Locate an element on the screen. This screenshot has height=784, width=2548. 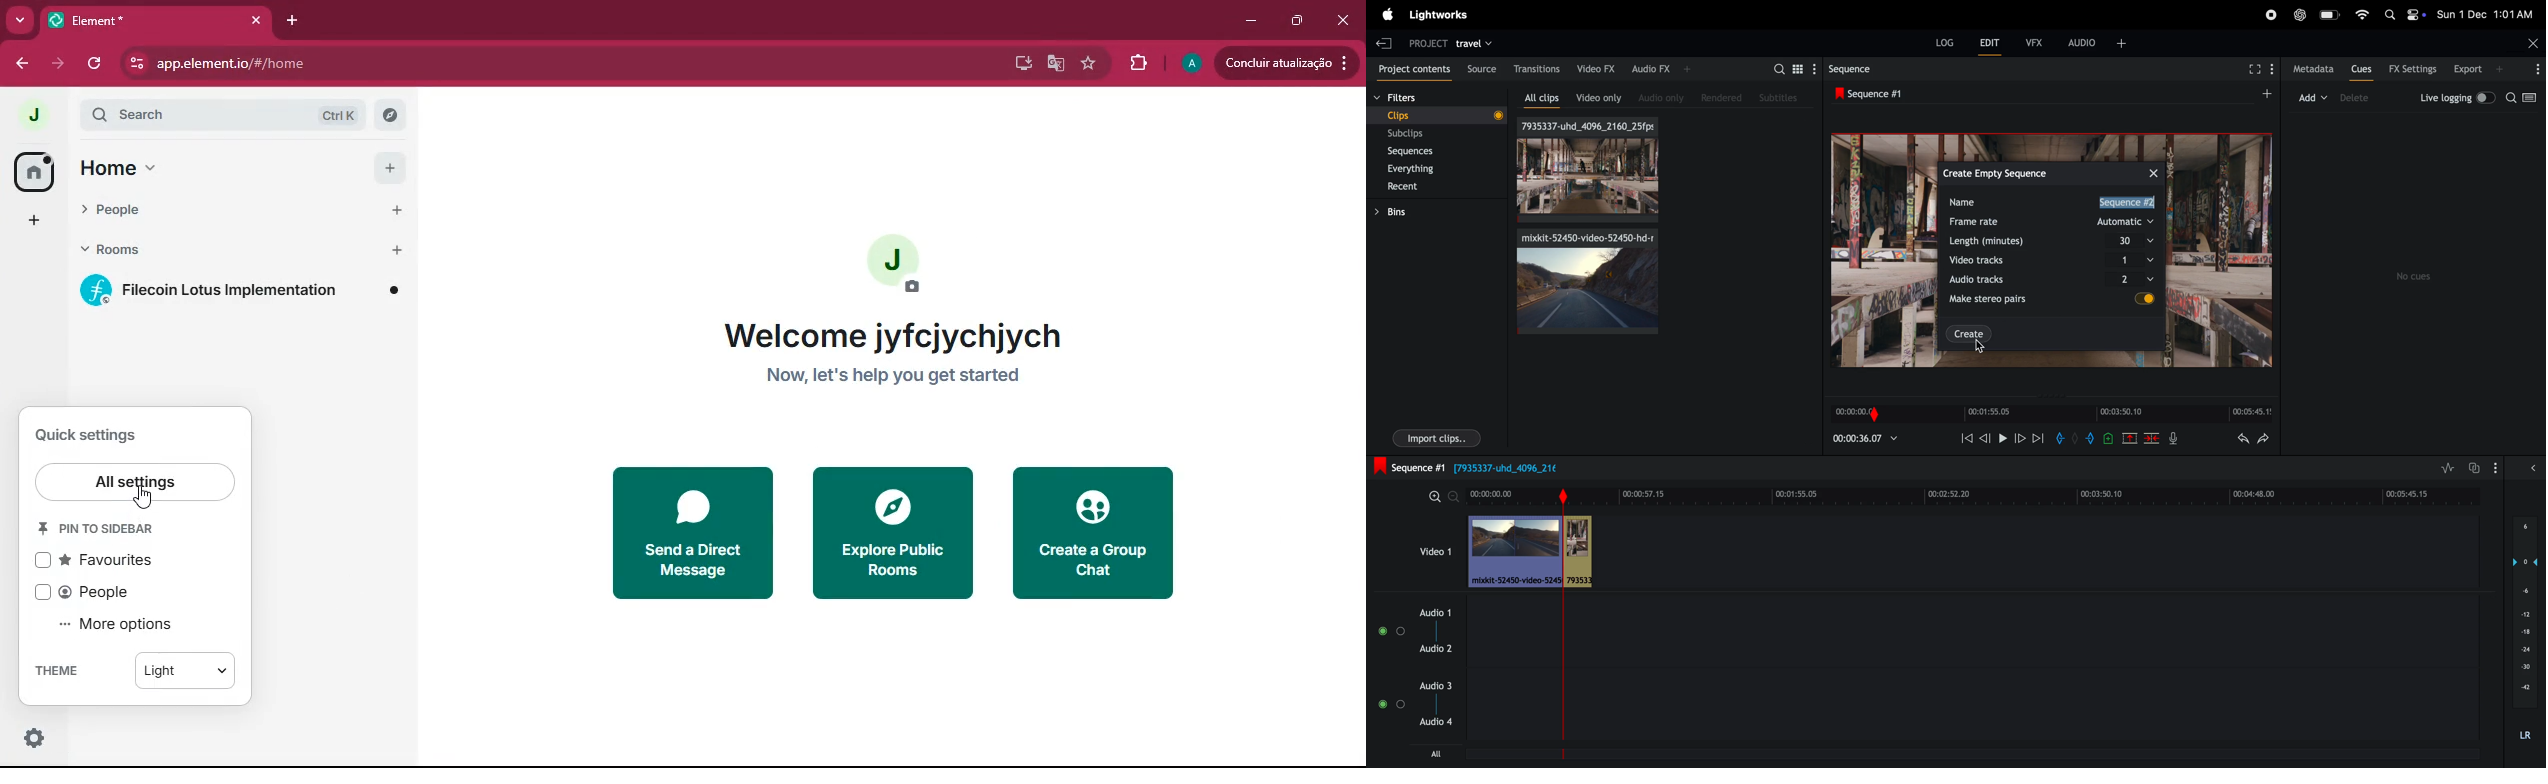
cursor is located at coordinates (142, 500).